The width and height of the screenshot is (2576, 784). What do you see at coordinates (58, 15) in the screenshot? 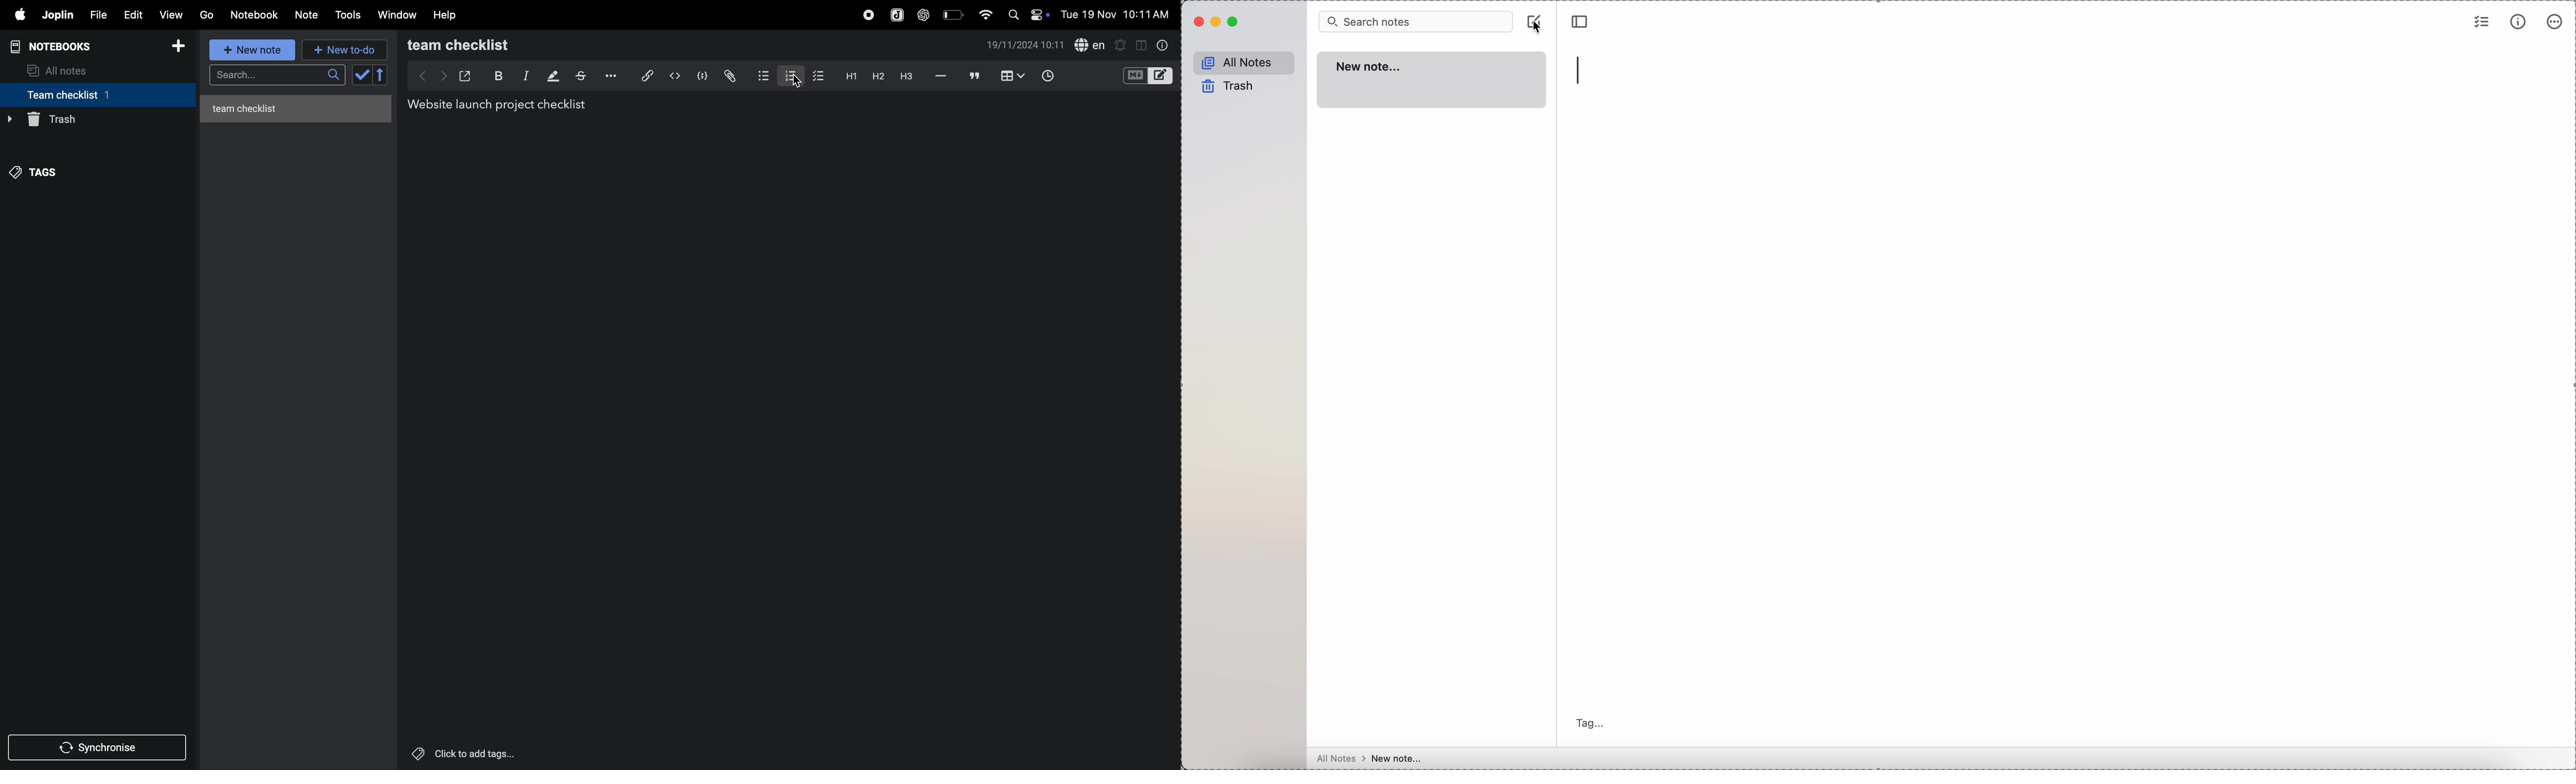
I see `joplin` at bounding box center [58, 15].